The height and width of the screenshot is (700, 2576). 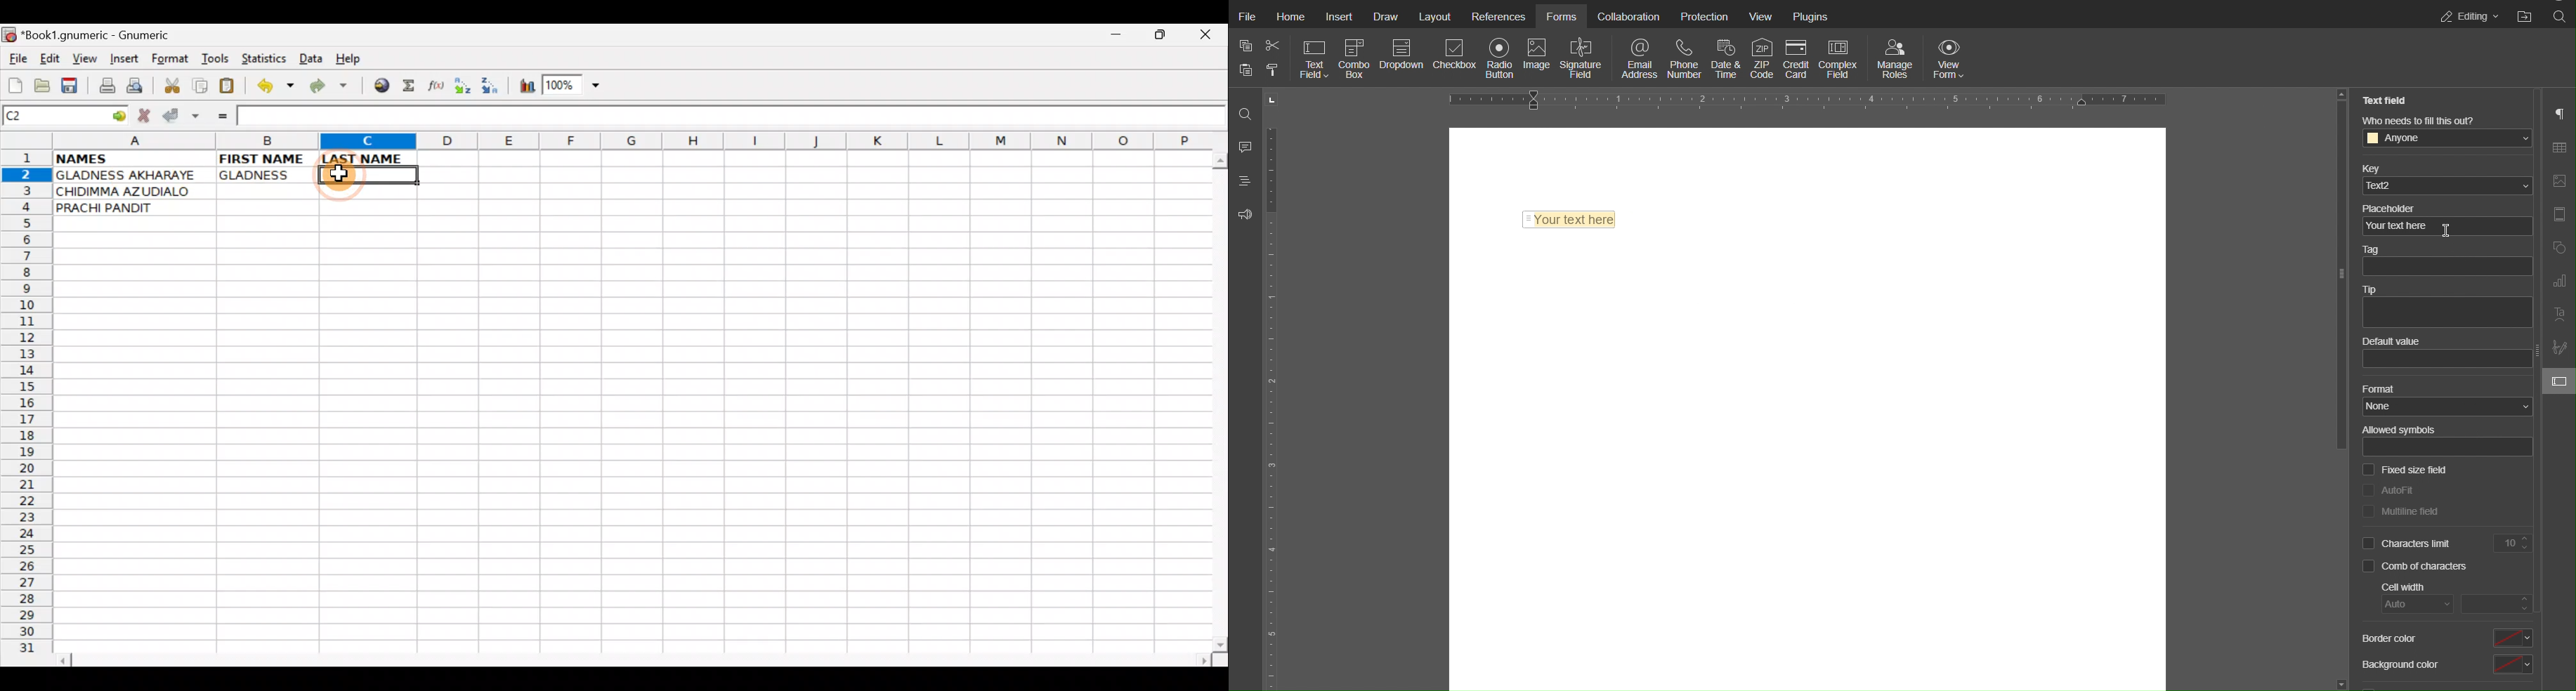 I want to click on Tag, so click(x=2447, y=262).